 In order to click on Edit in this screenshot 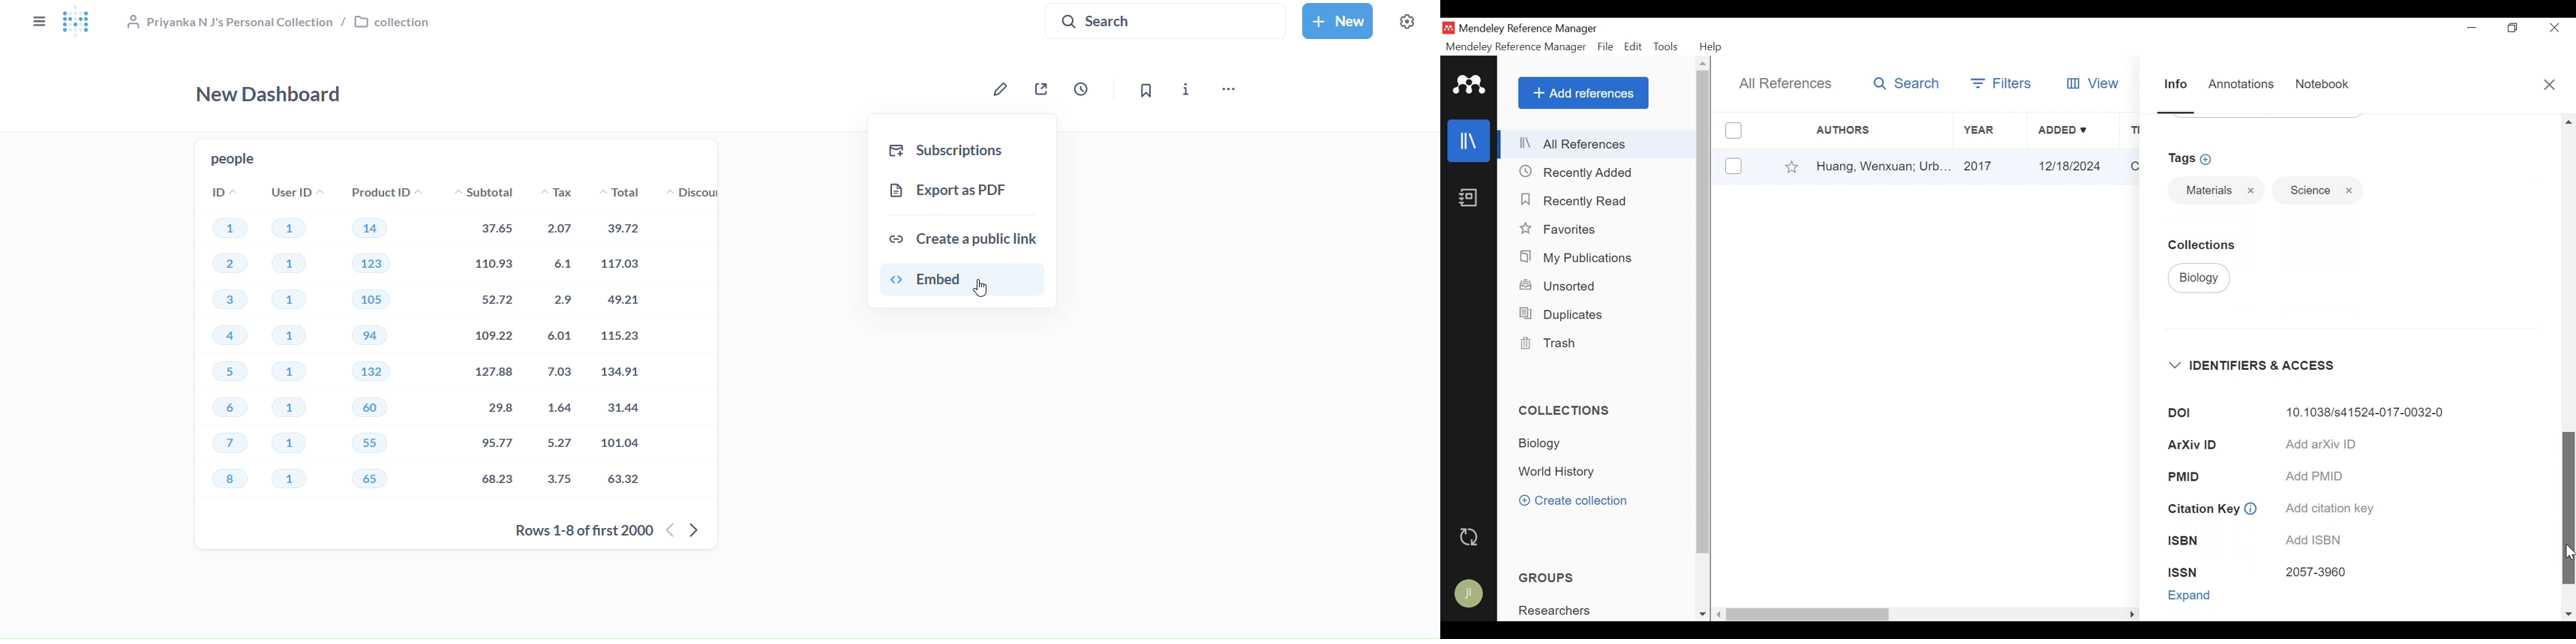, I will do `click(1634, 47)`.